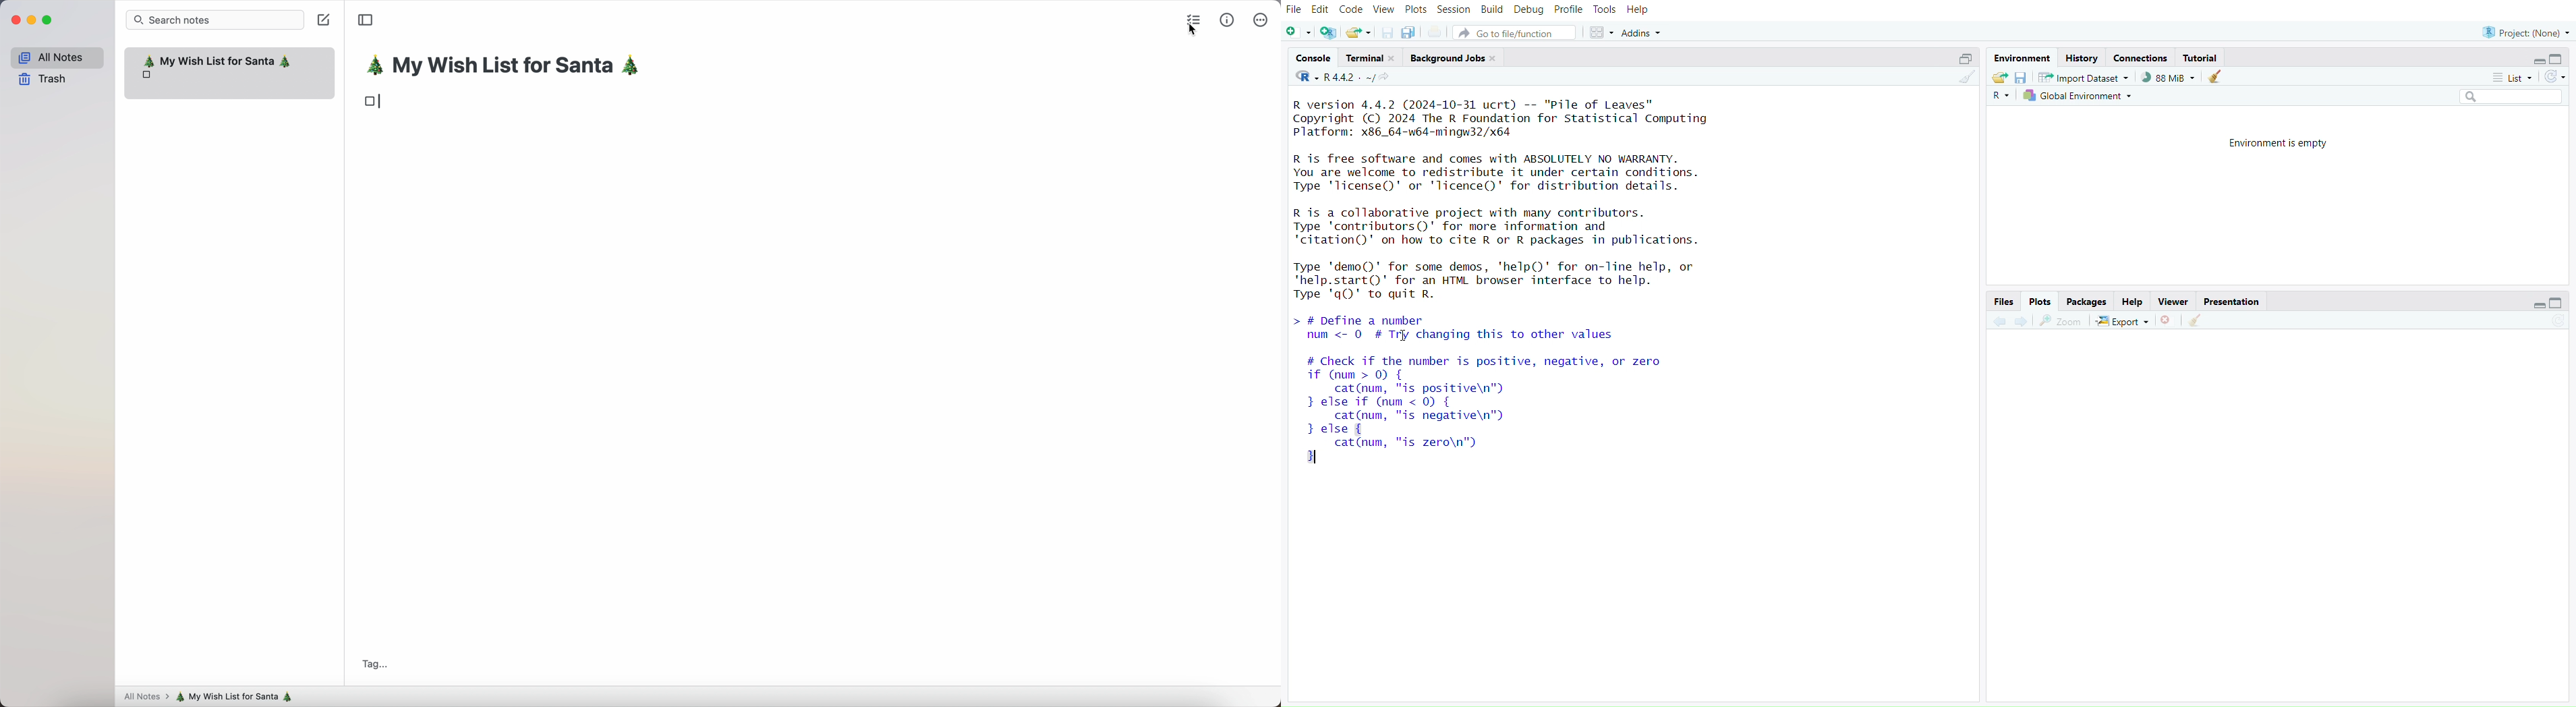 Image resolution: width=2576 pixels, height=728 pixels. I want to click on presentation, so click(2233, 302).